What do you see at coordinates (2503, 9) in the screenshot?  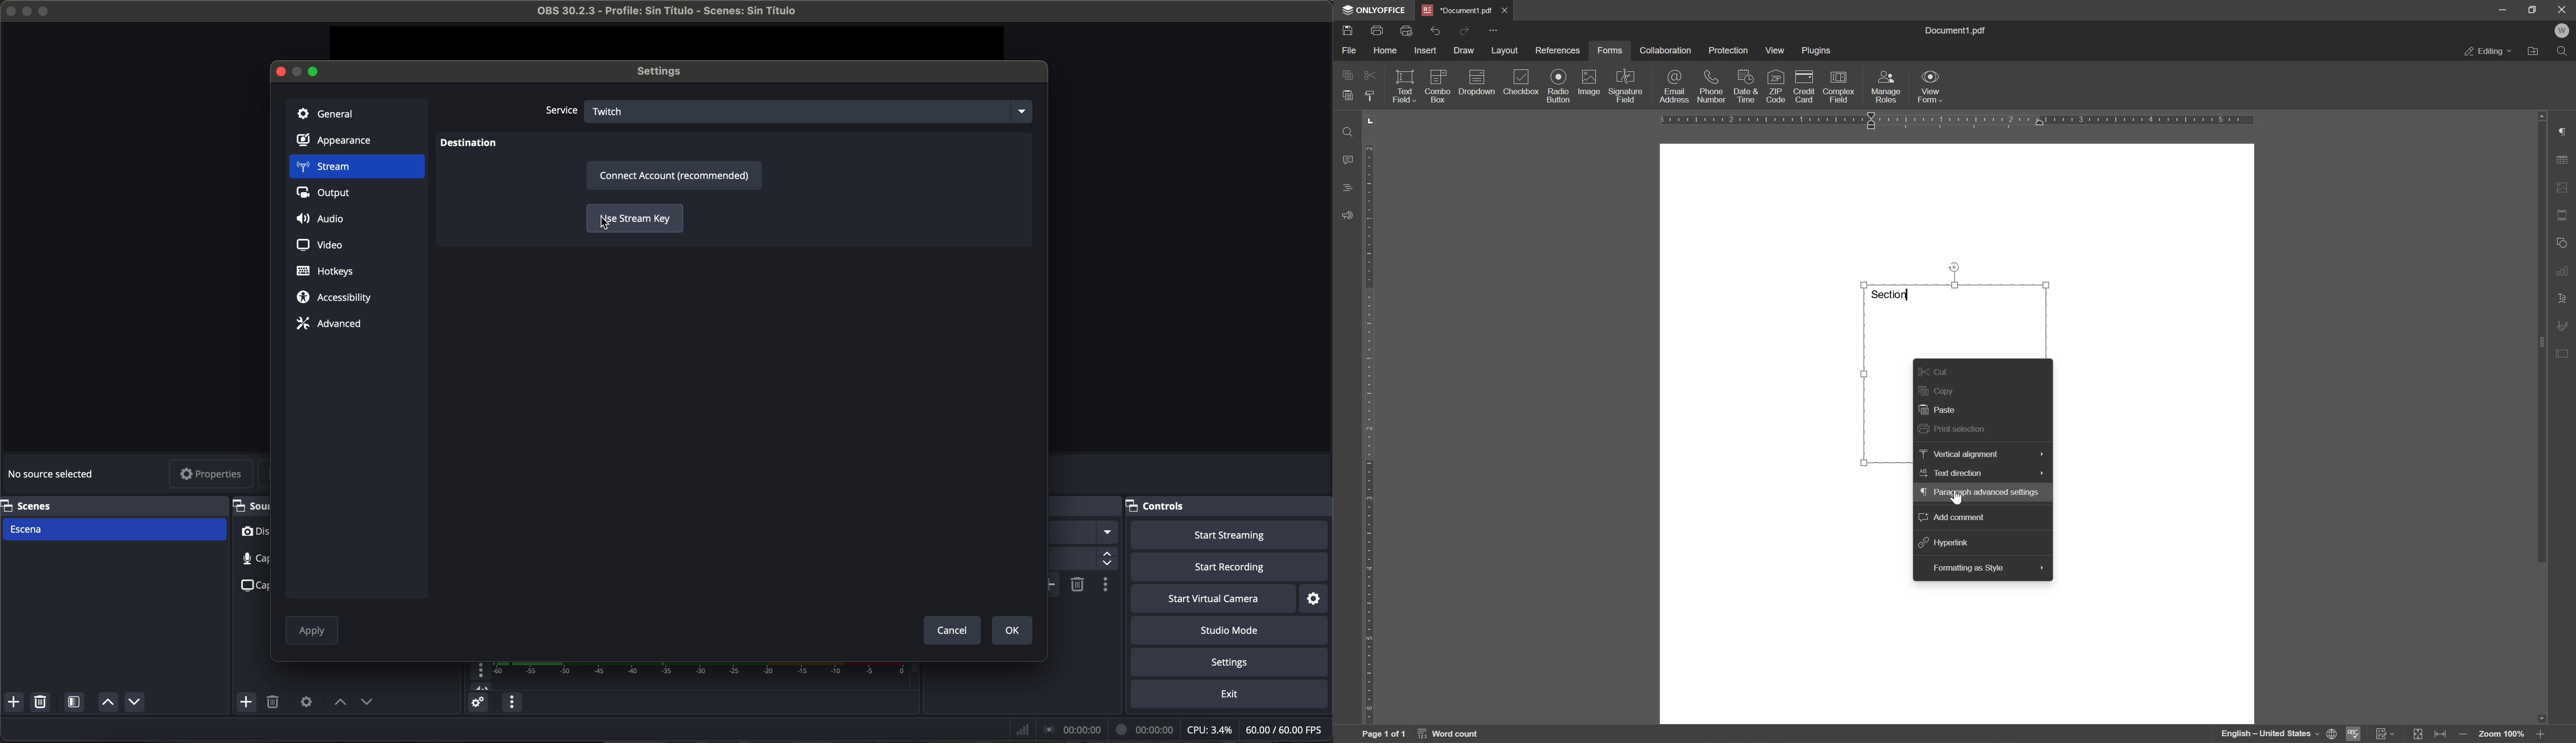 I see `minimize` at bounding box center [2503, 9].